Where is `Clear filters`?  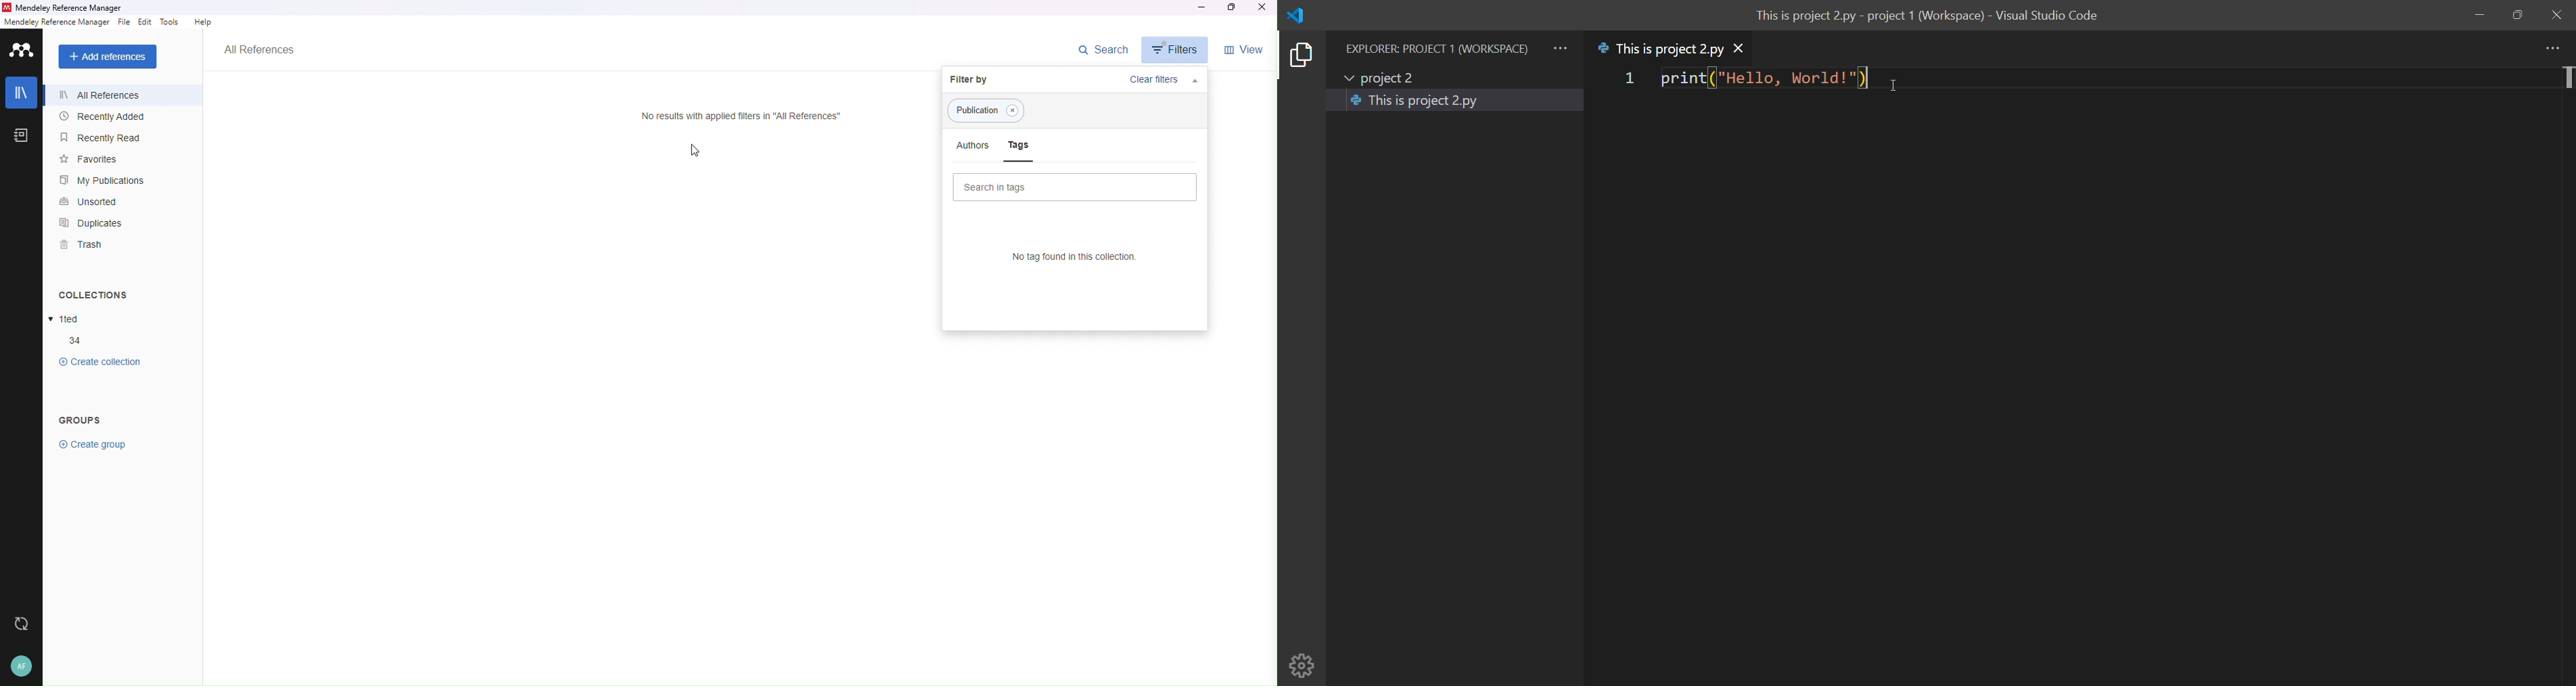
Clear filters is located at coordinates (1139, 79).